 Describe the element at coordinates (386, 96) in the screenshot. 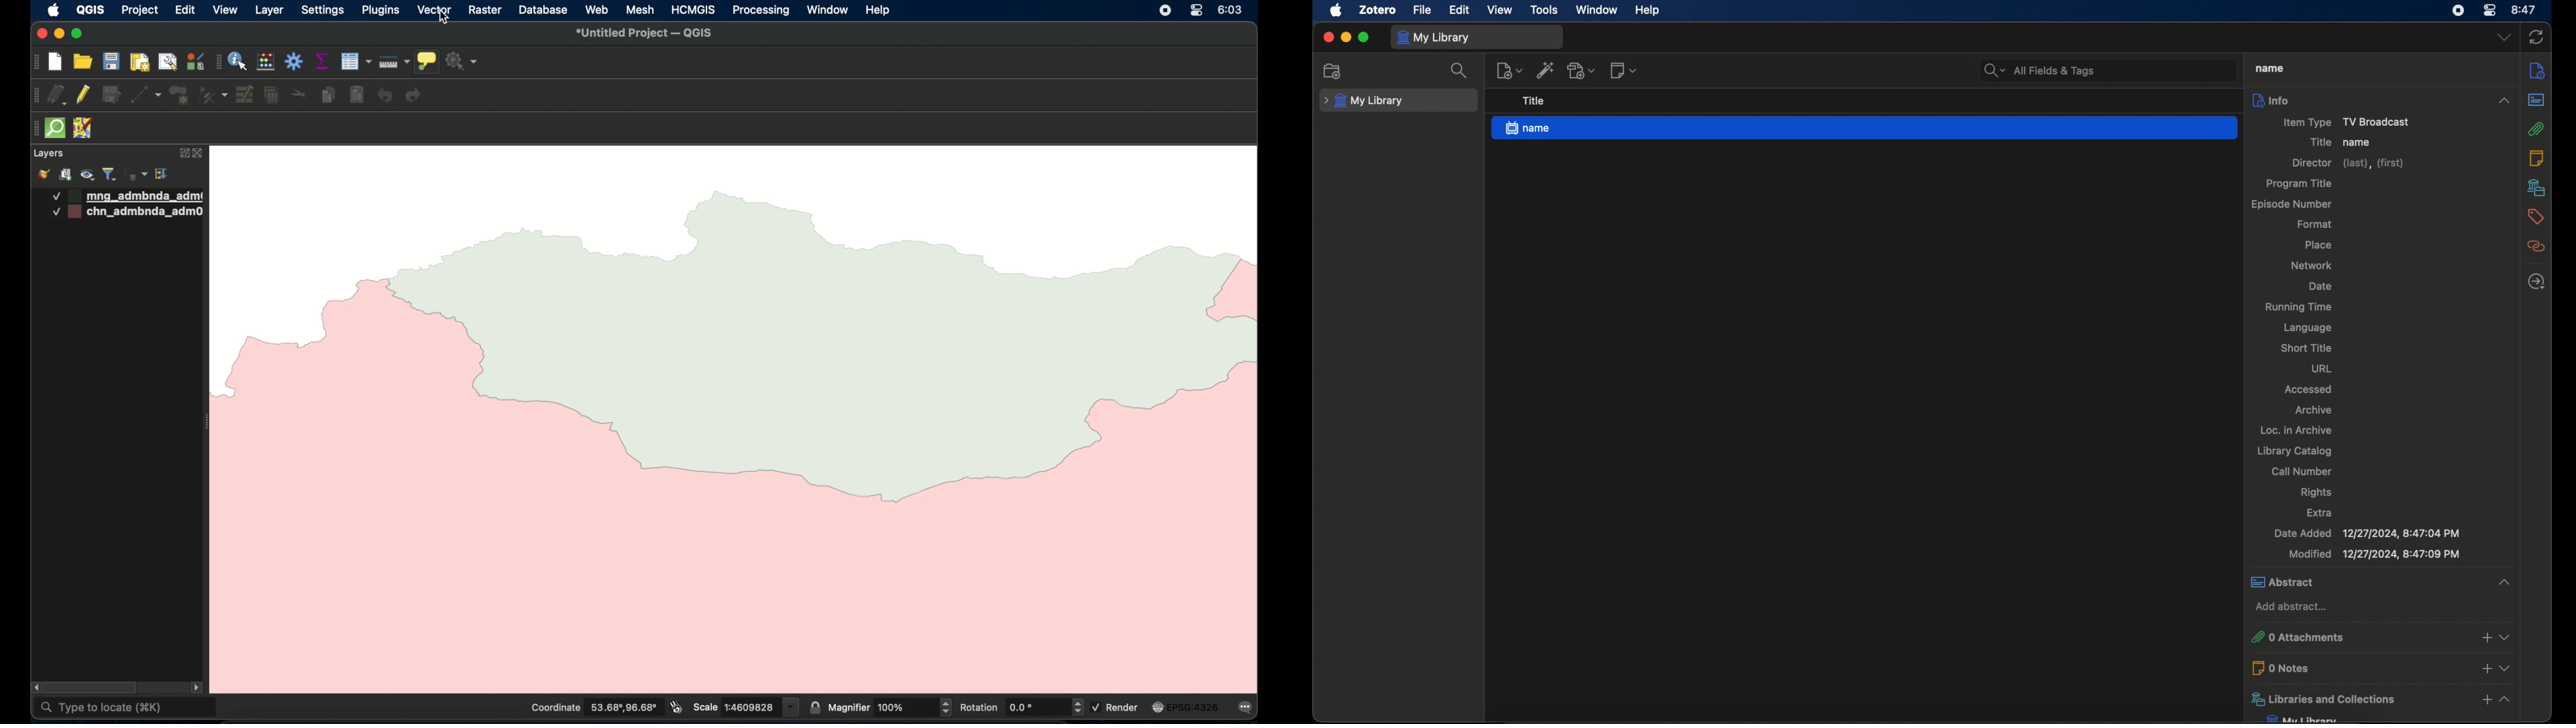

I see `undo` at that location.